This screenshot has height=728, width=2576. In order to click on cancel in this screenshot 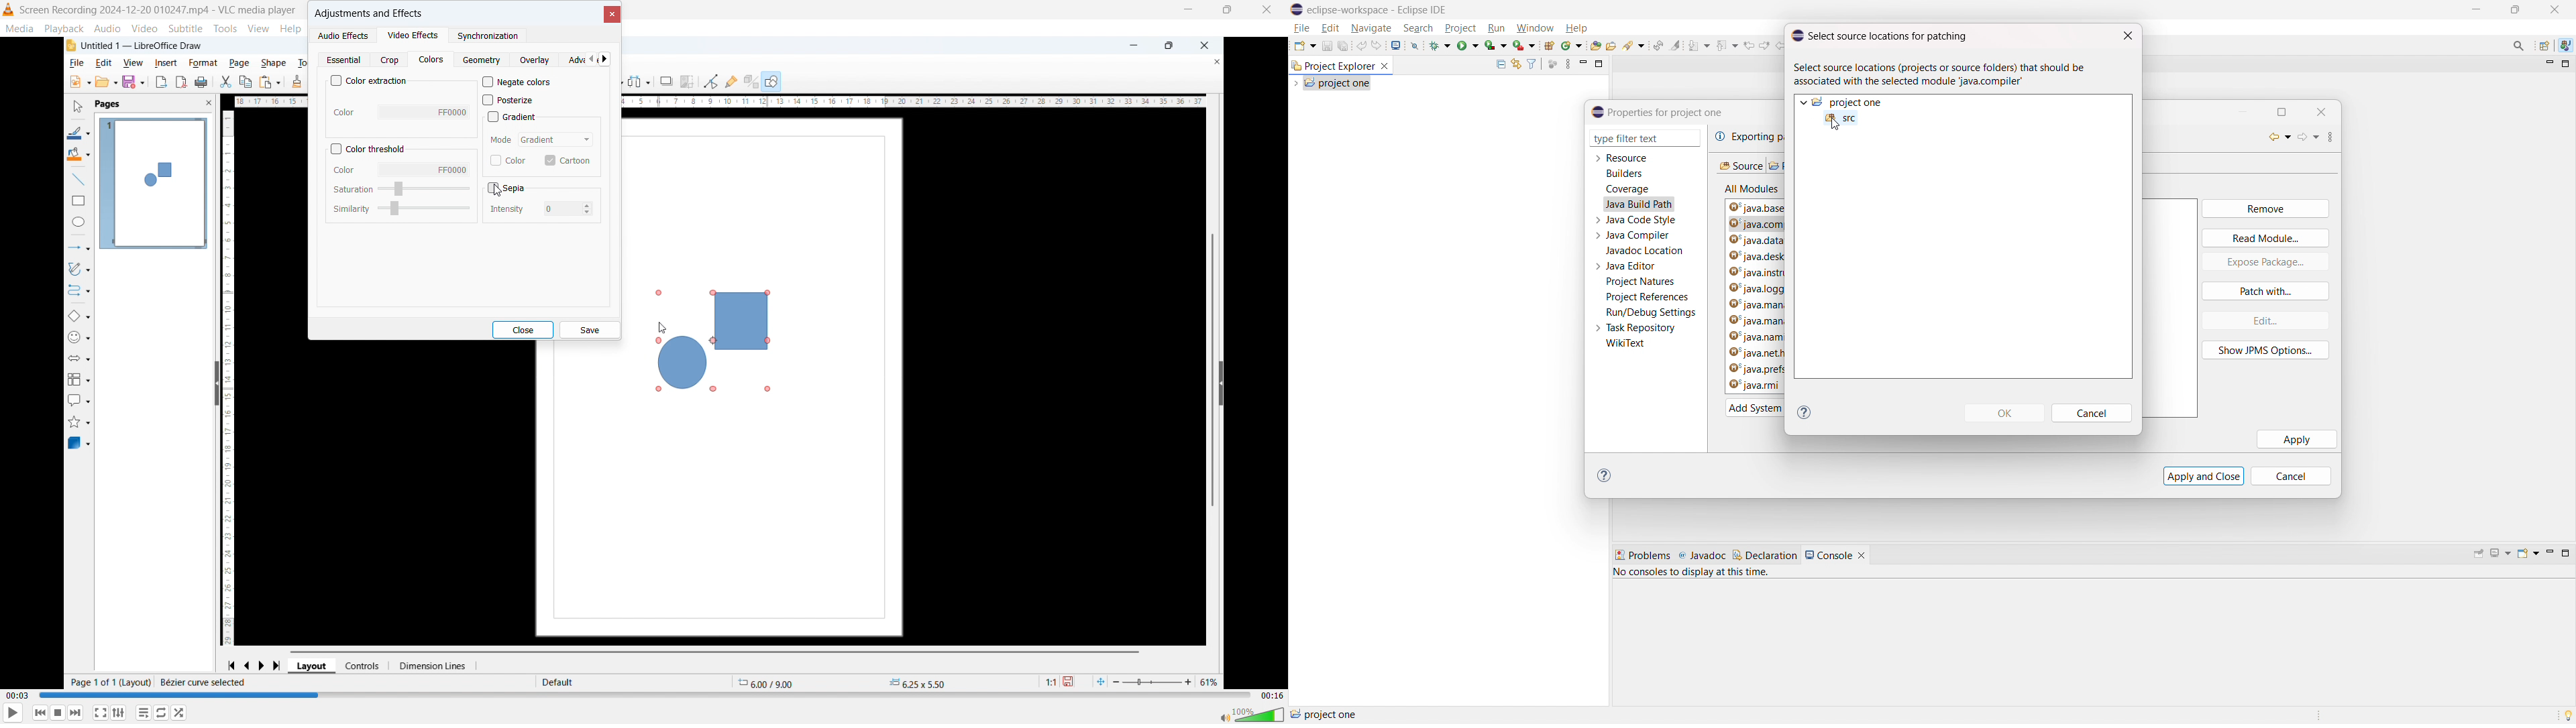, I will do `click(2093, 414)`.